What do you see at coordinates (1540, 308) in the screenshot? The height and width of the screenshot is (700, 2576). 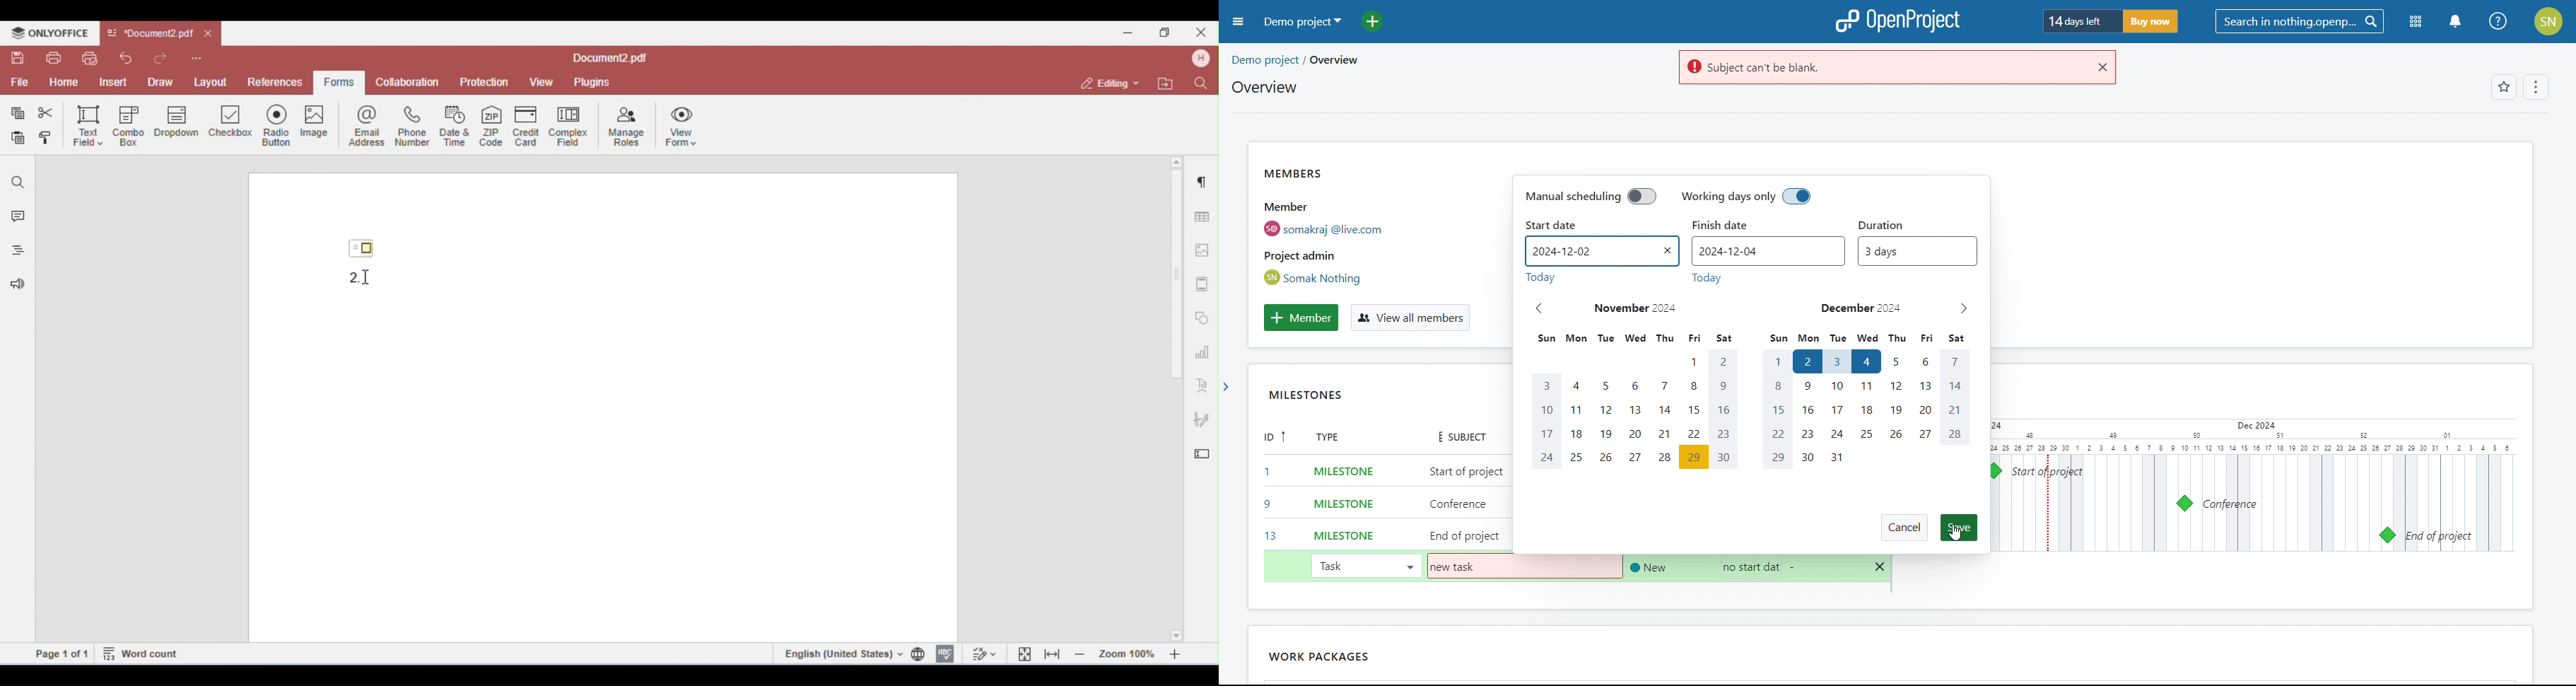 I see `previous month` at bounding box center [1540, 308].